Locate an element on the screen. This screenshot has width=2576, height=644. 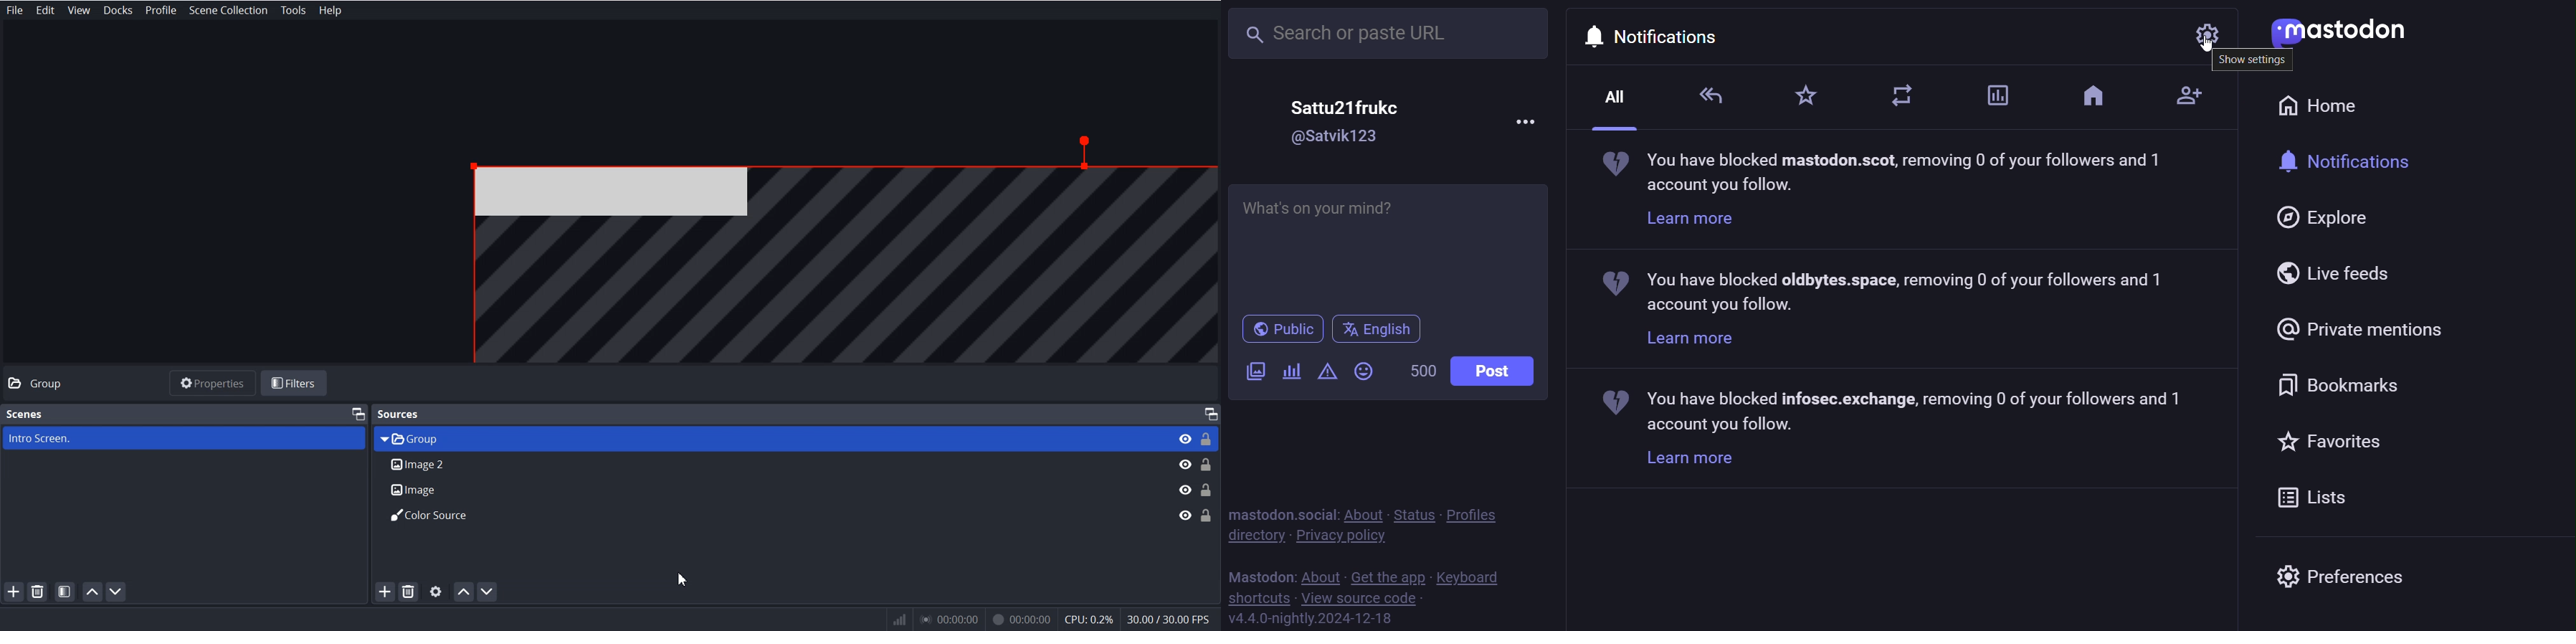
00:00:00 is located at coordinates (1021, 618).